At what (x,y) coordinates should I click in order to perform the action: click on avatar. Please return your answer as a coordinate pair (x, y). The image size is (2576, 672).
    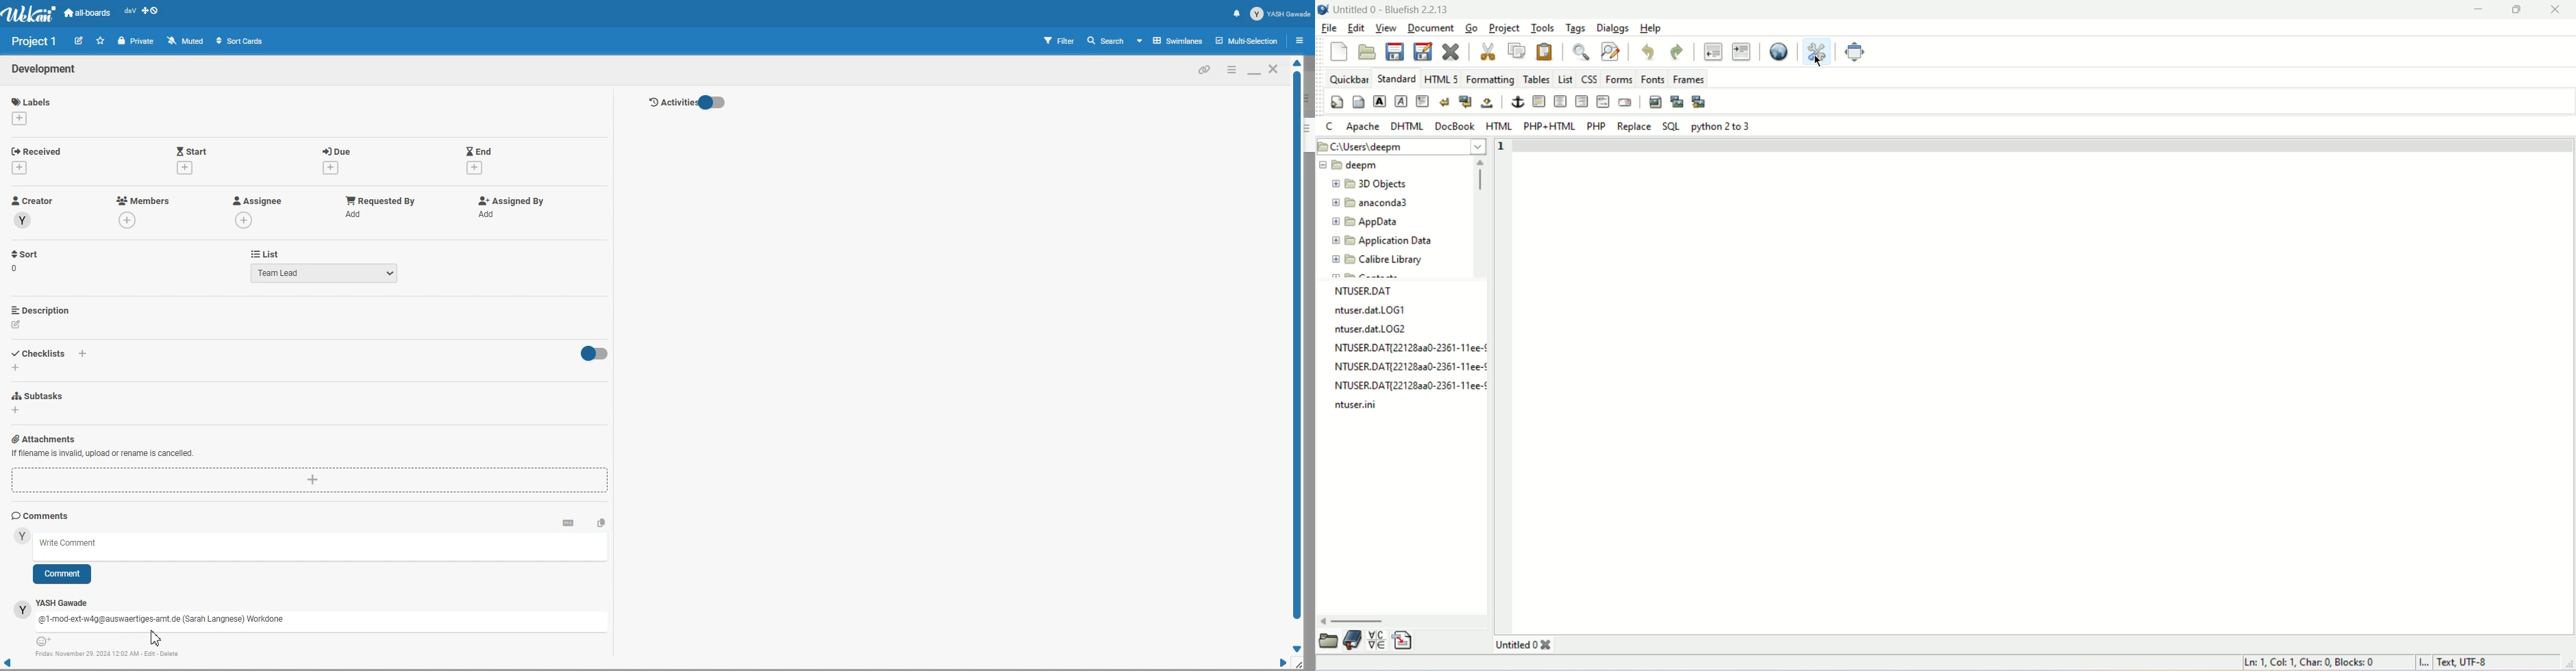
    Looking at the image, I should click on (23, 609).